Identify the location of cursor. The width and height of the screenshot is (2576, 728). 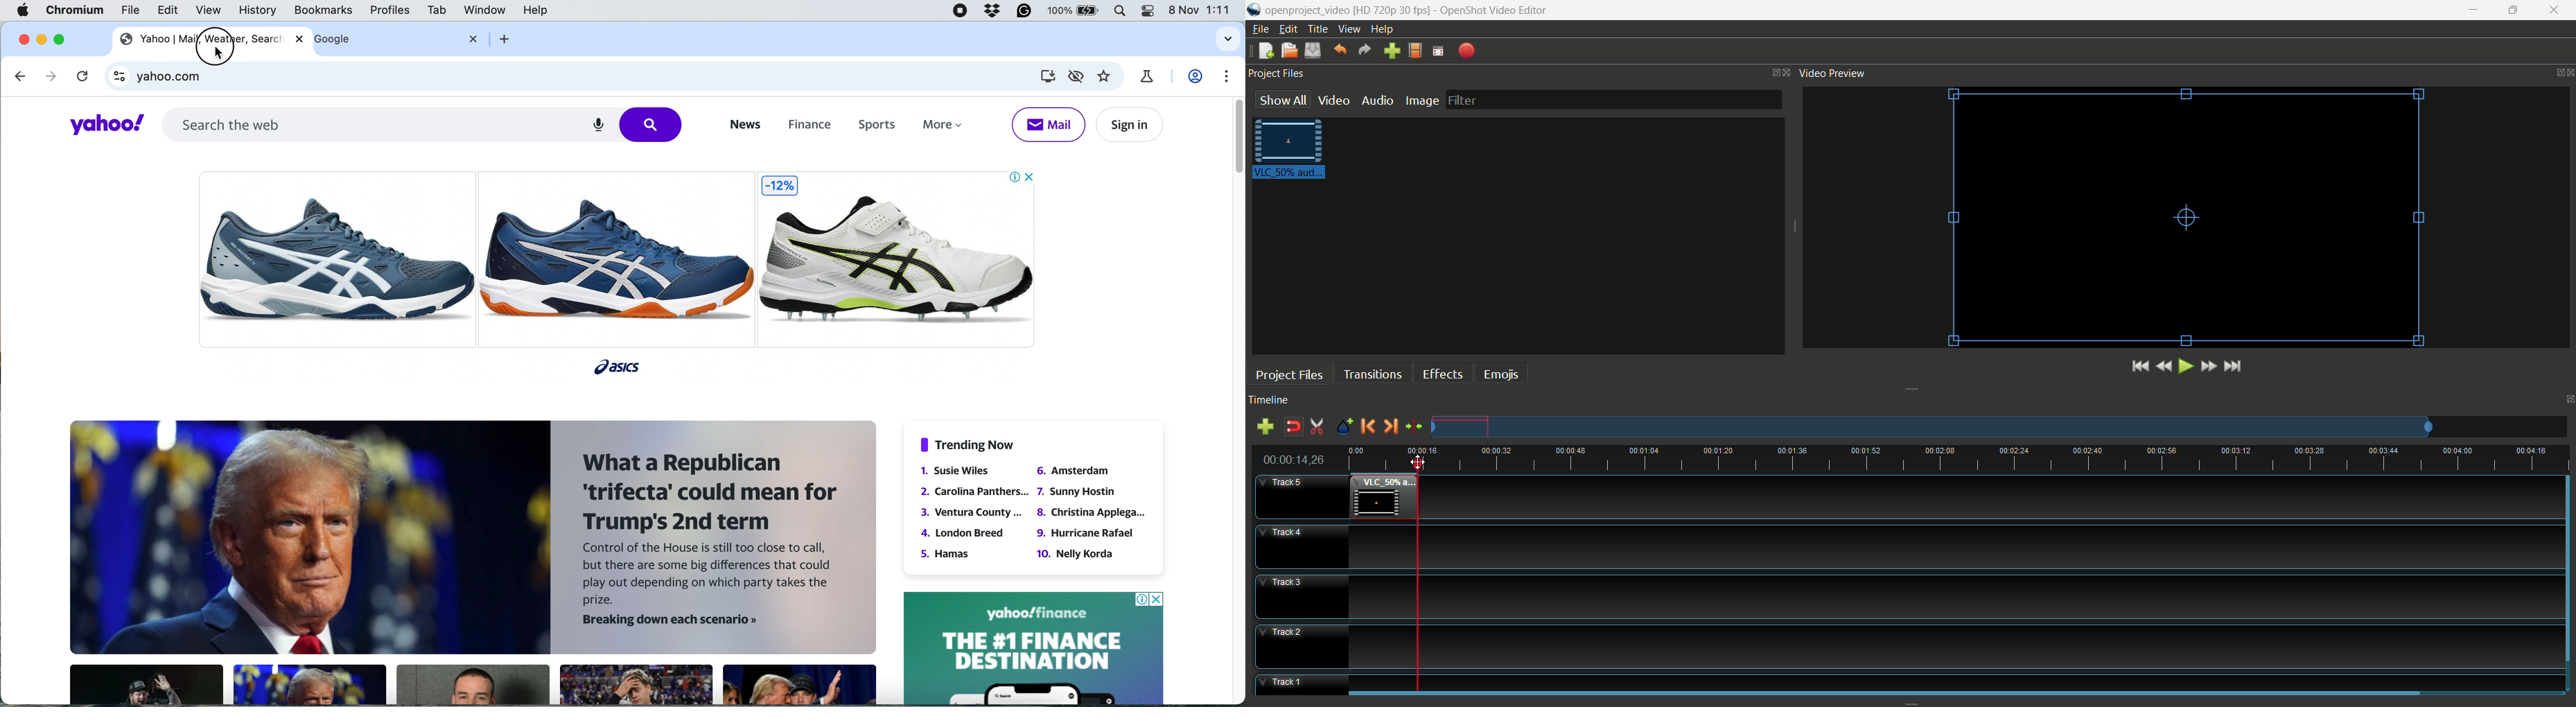
(213, 45).